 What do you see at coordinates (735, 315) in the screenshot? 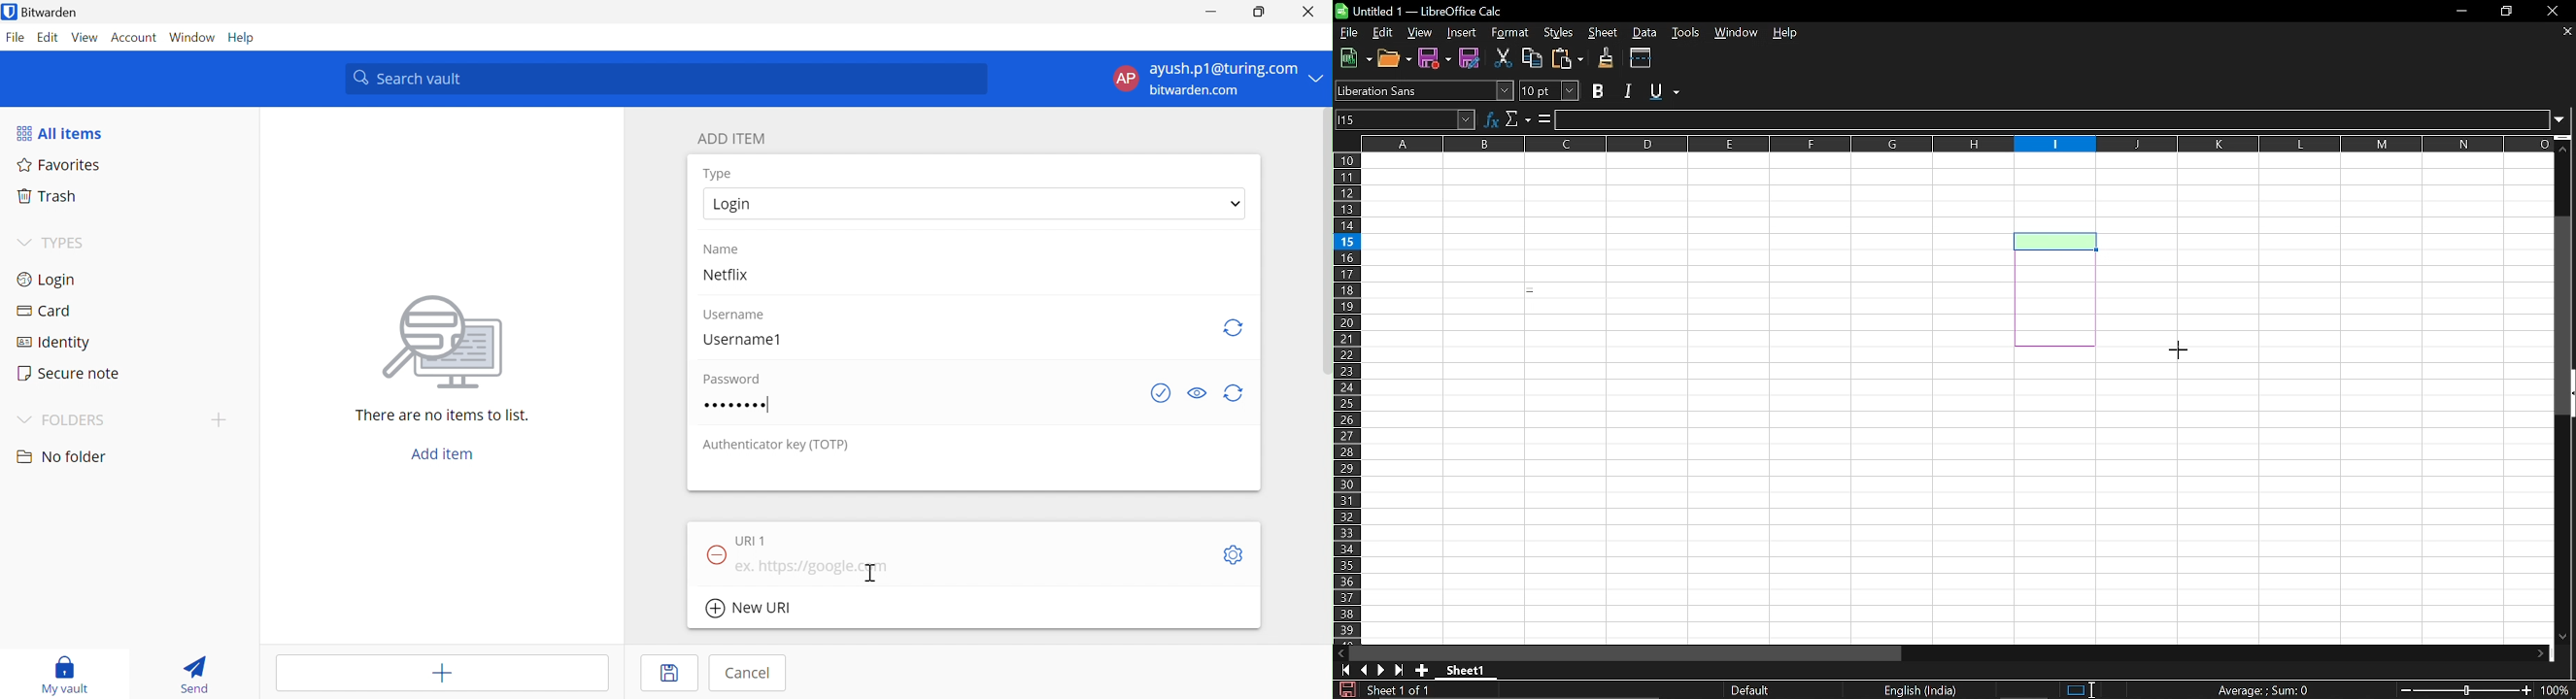
I see `Username` at bounding box center [735, 315].